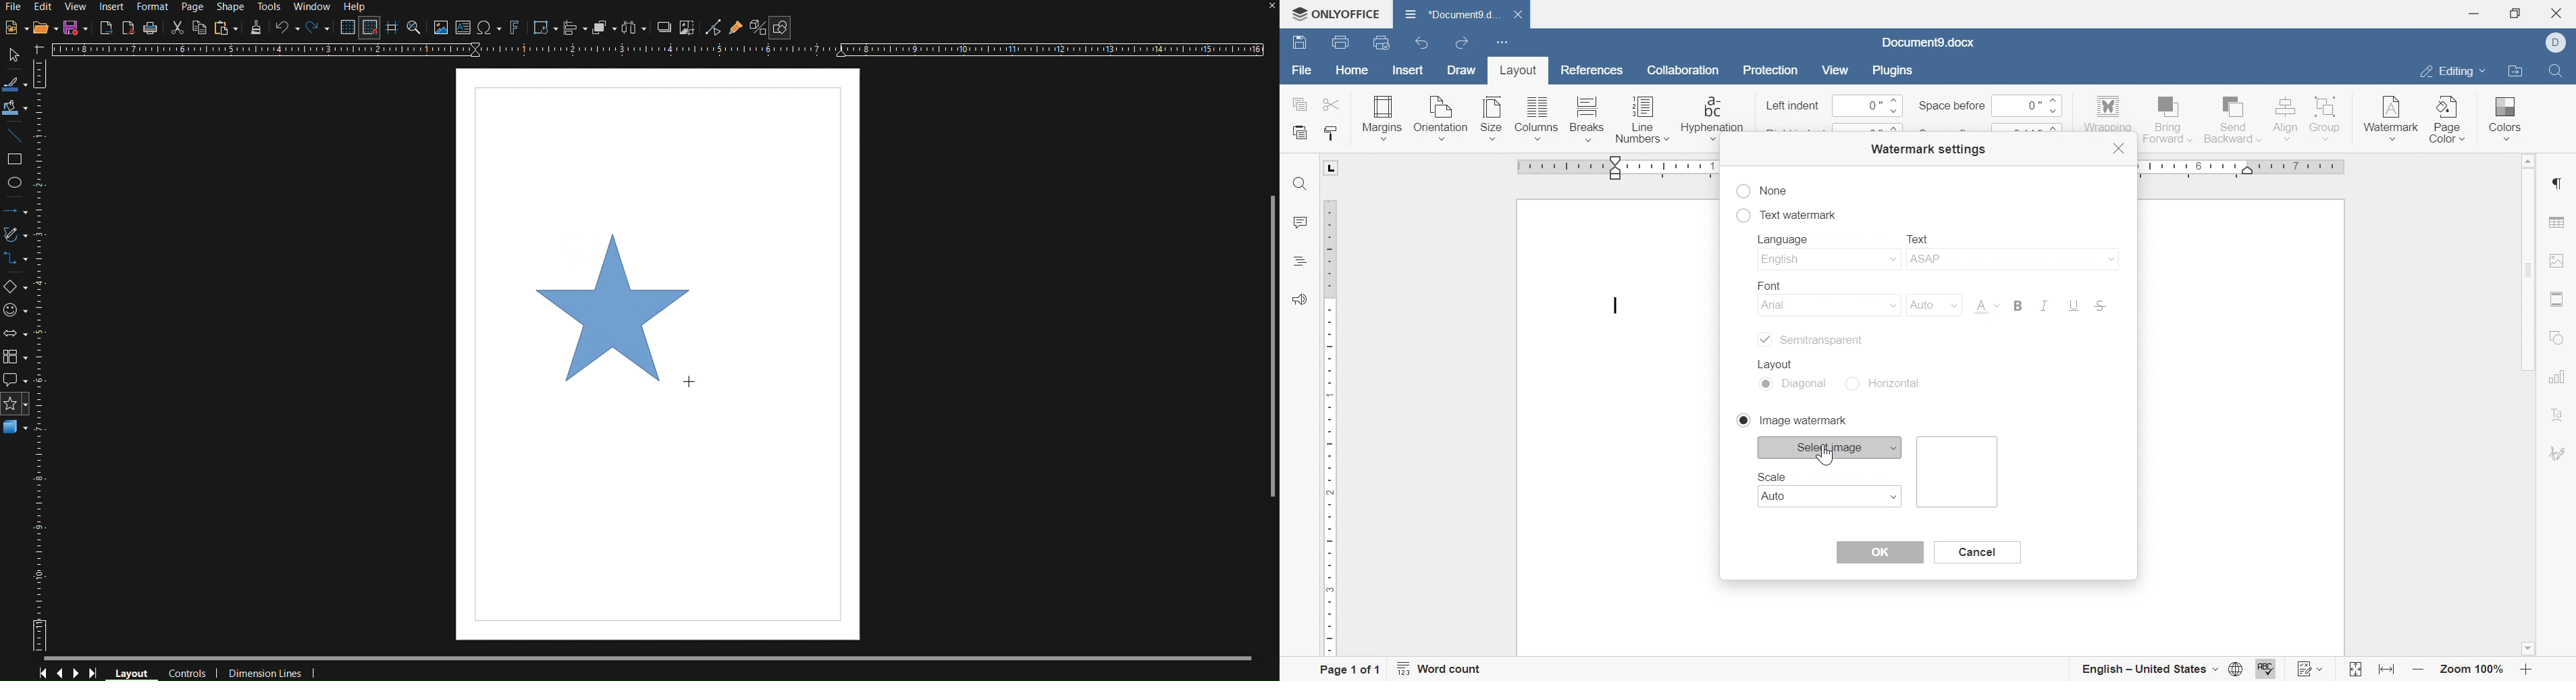 The width and height of the screenshot is (2576, 700). I want to click on language, so click(1787, 241).